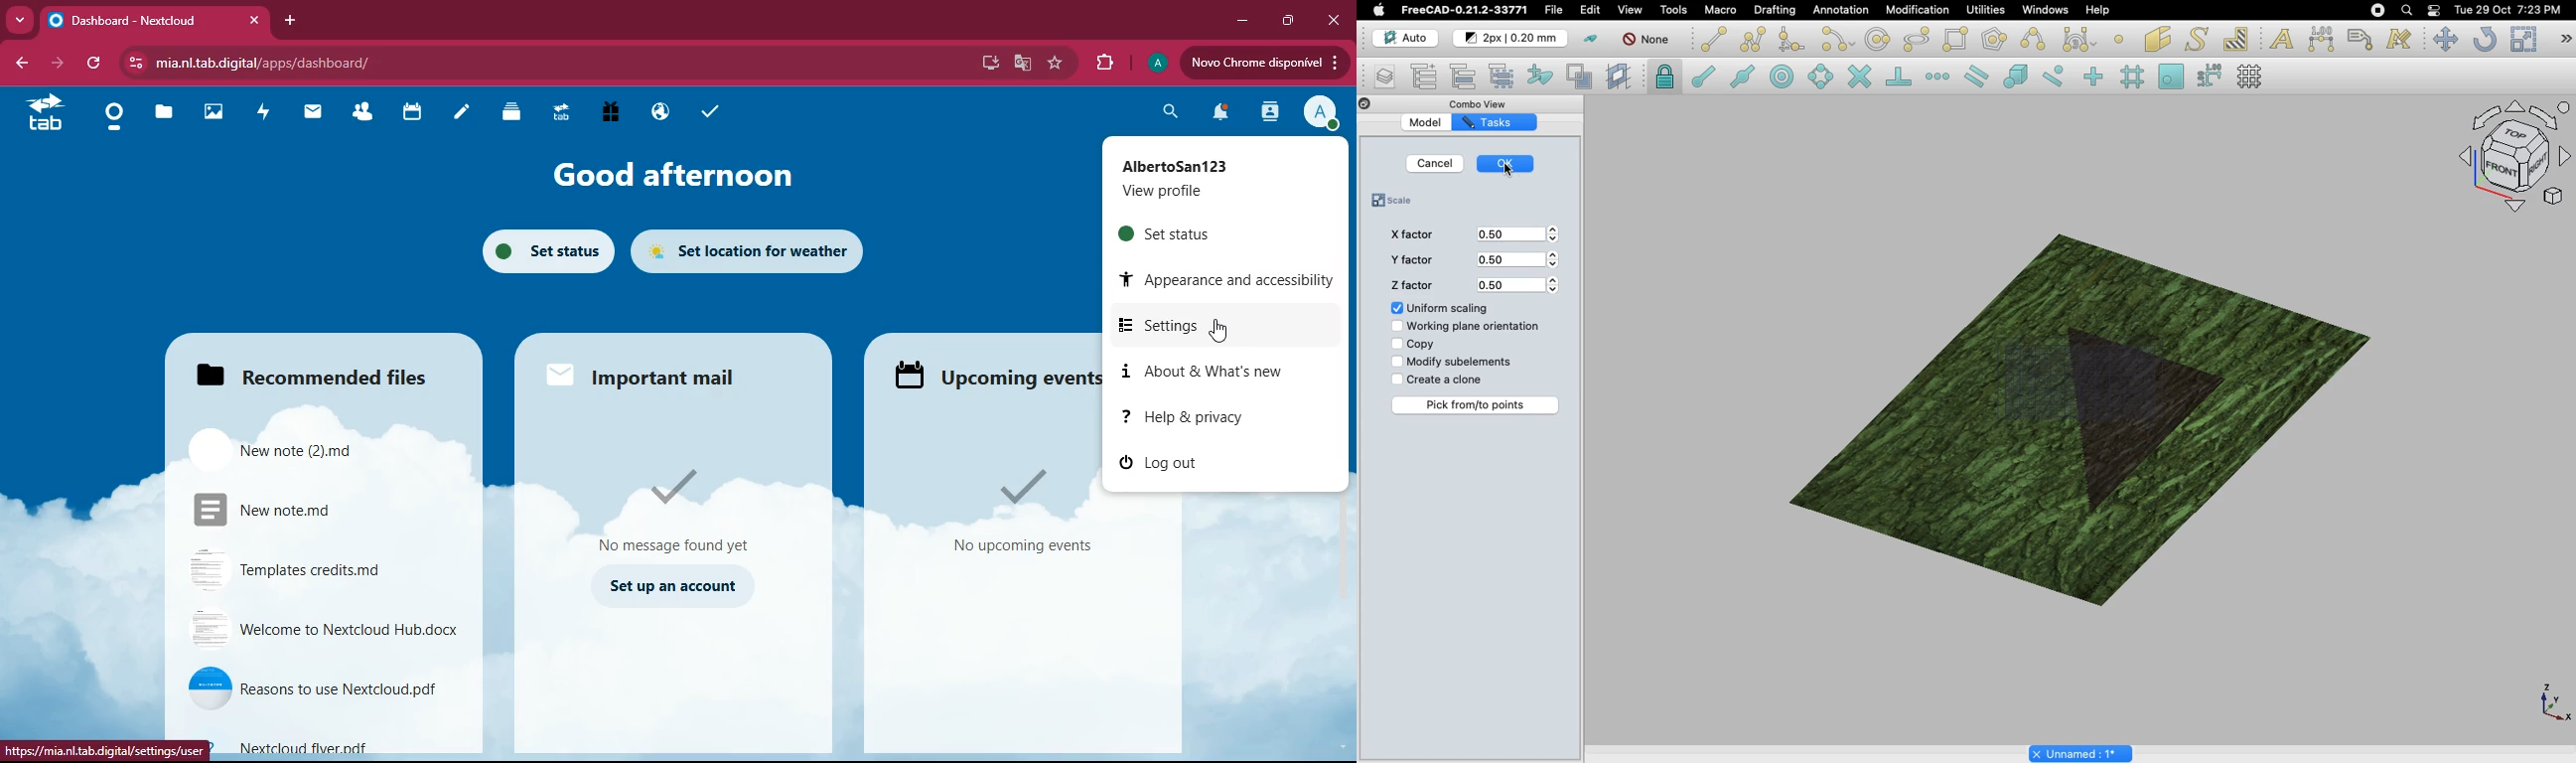  I want to click on pointing cursor, so click(1219, 333).